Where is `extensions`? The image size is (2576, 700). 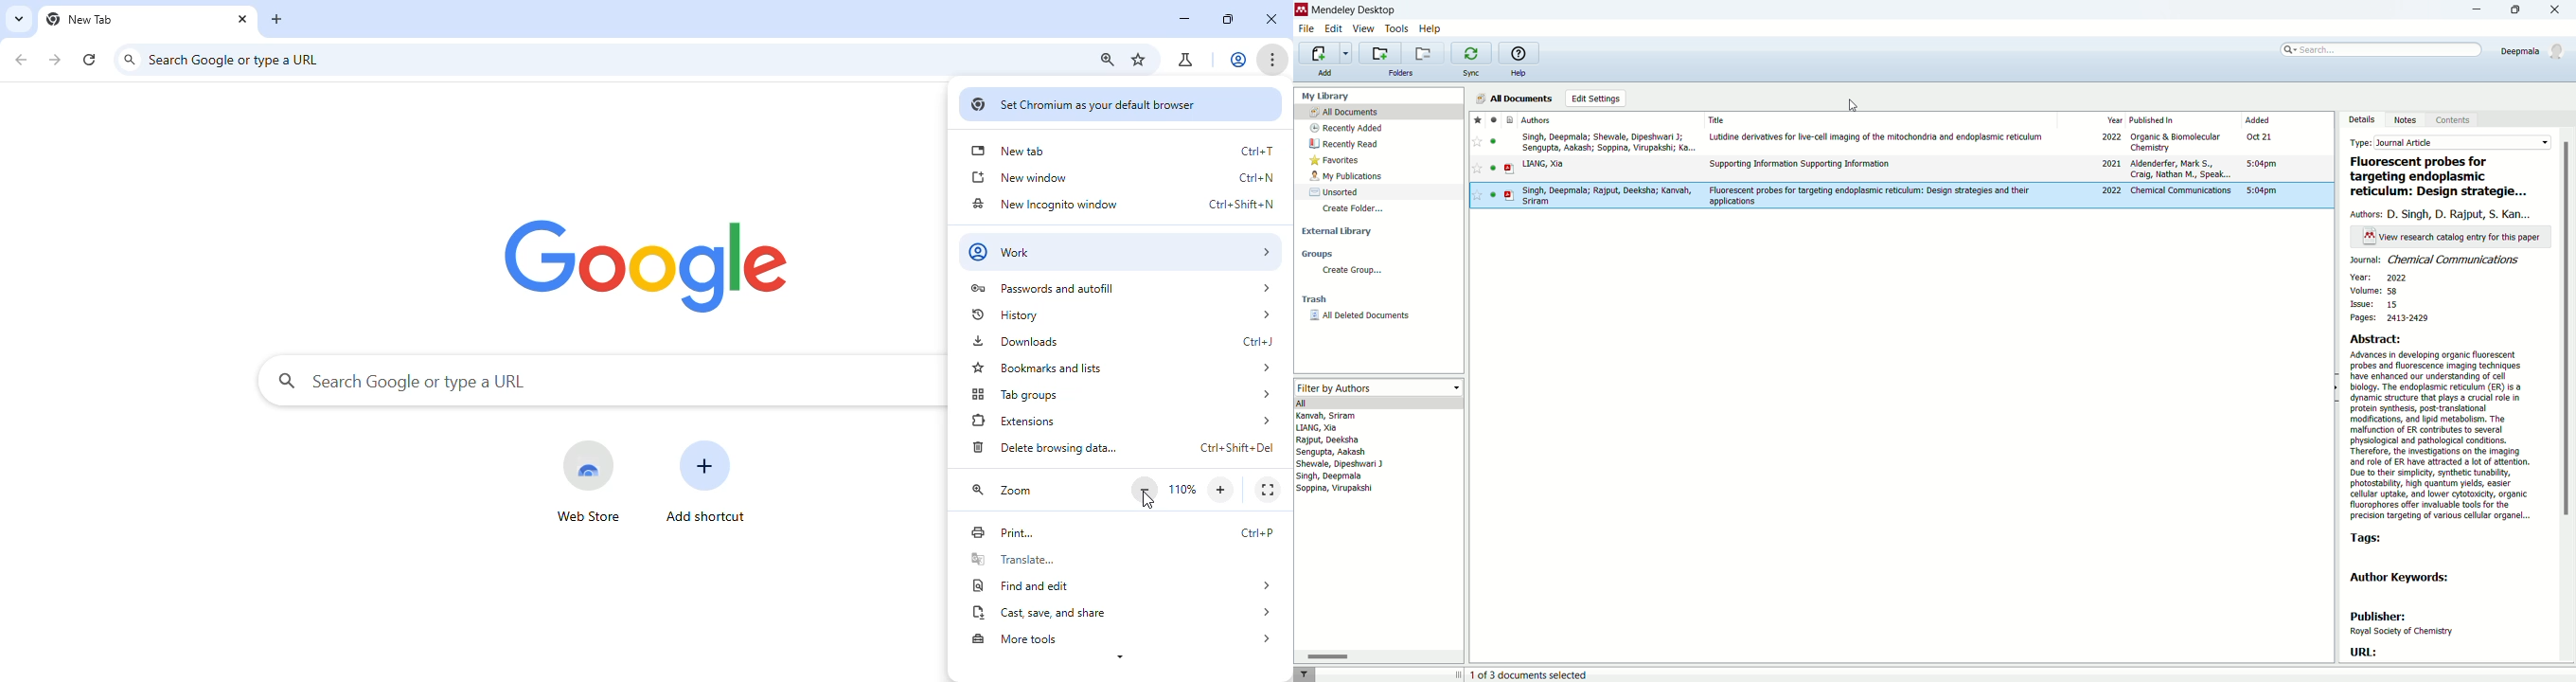 extensions is located at coordinates (1122, 421).